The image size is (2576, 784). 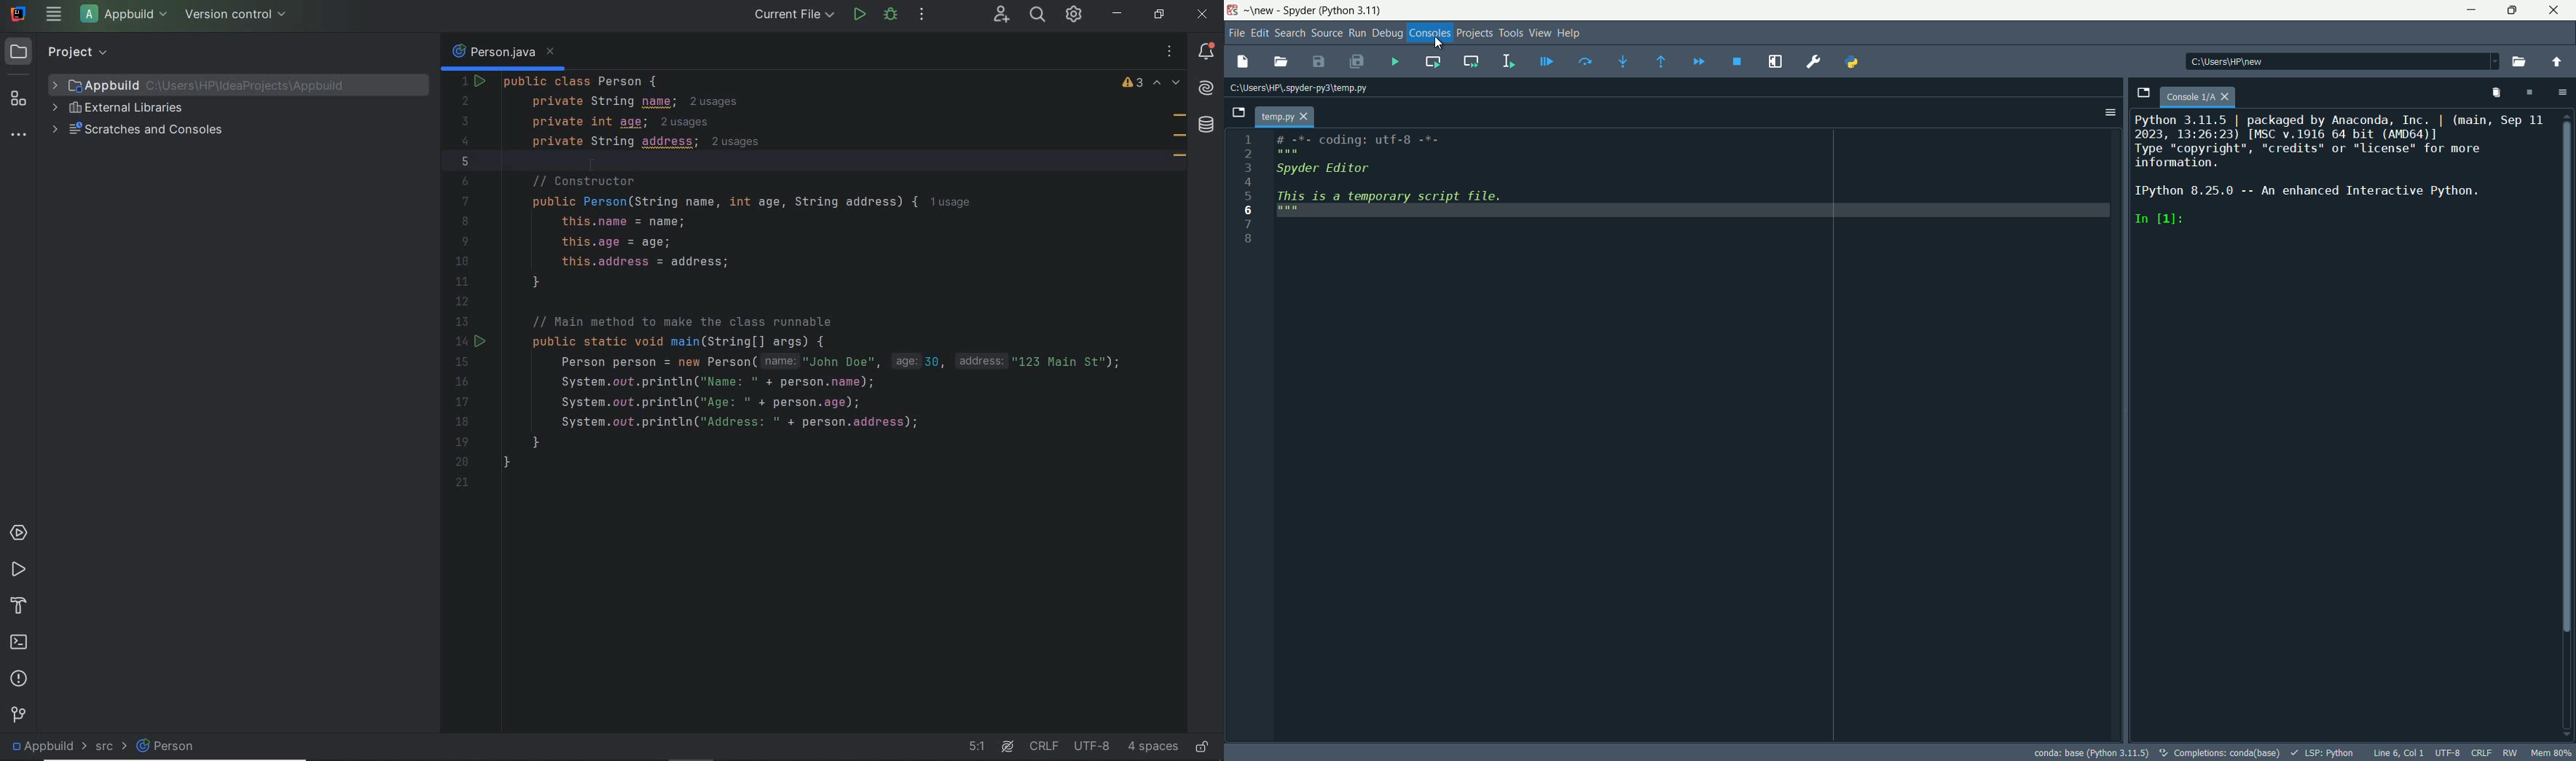 What do you see at coordinates (2520, 63) in the screenshot?
I see `browse a working directory` at bounding box center [2520, 63].